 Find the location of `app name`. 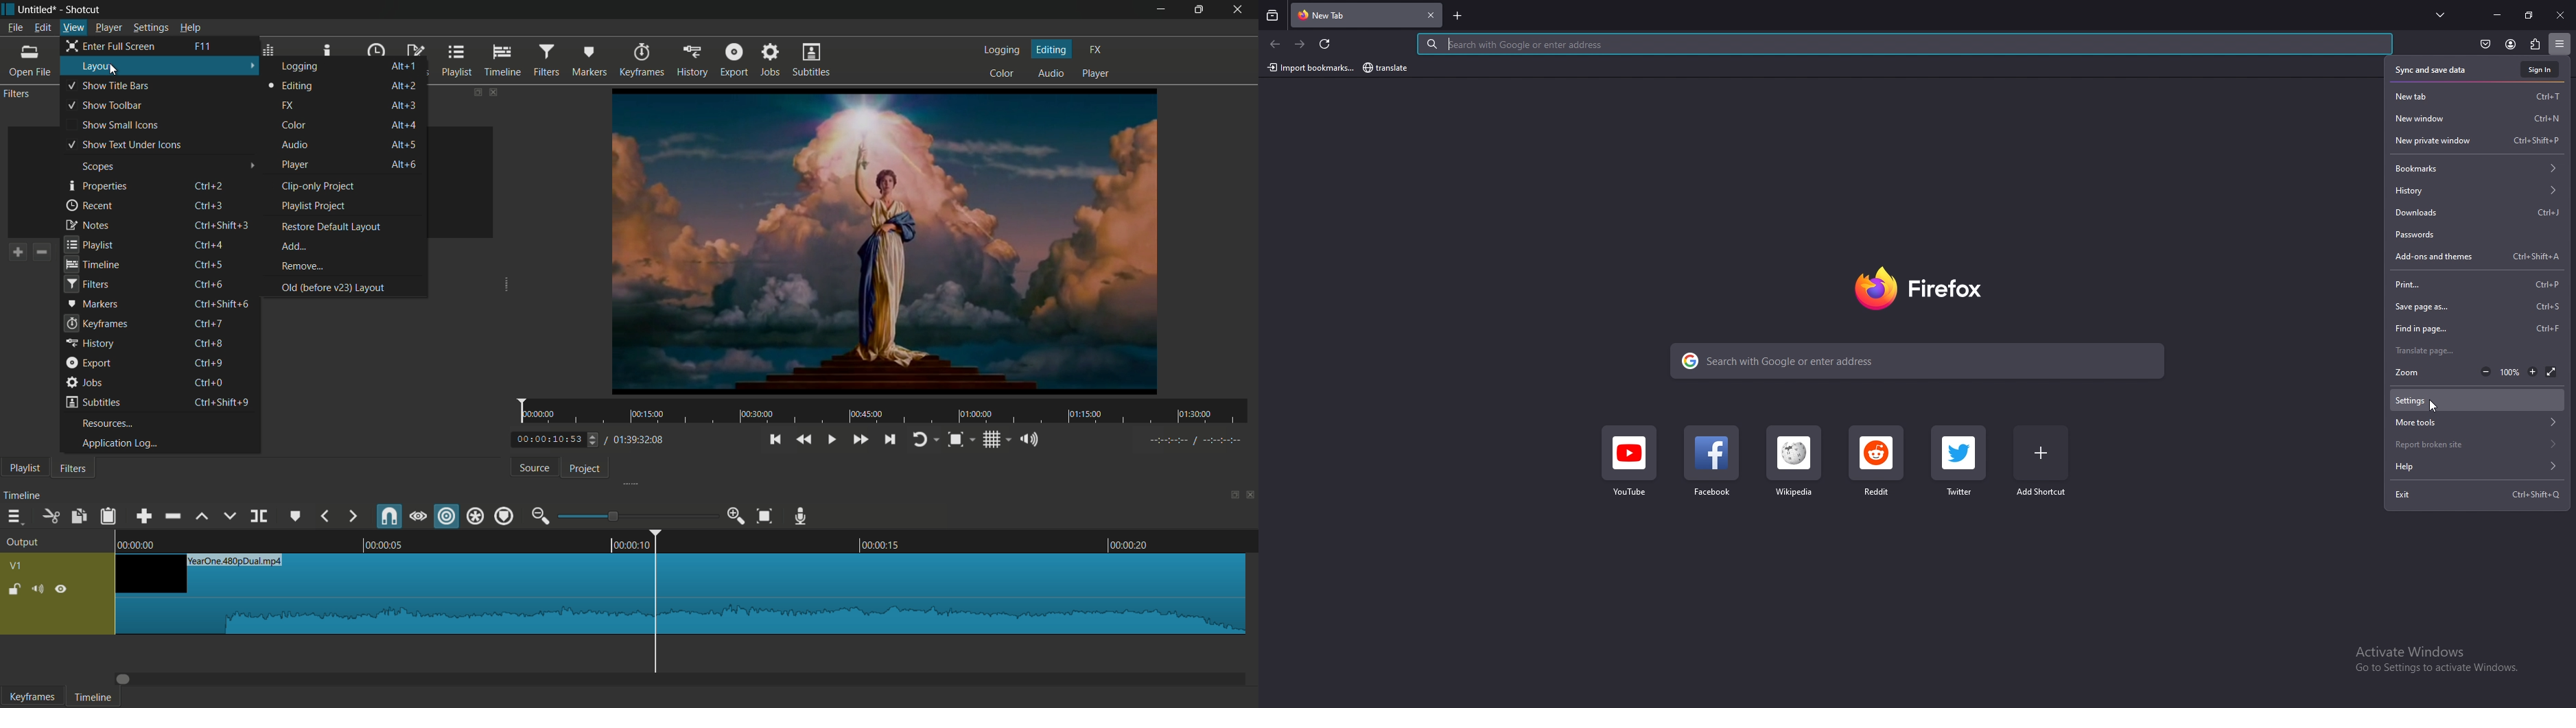

app name is located at coordinates (84, 10).